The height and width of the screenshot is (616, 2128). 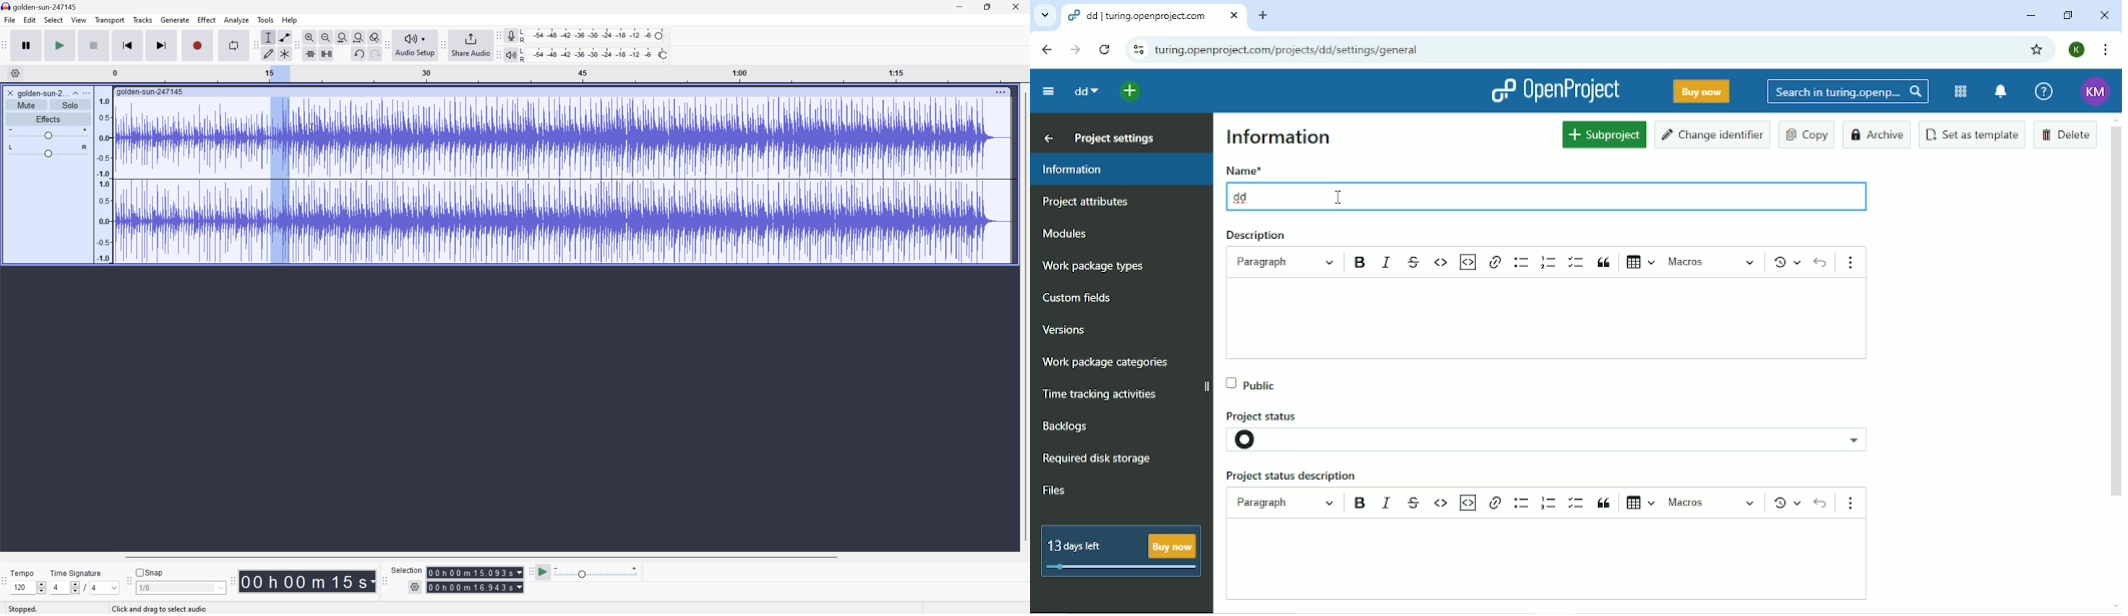 What do you see at coordinates (326, 53) in the screenshot?
I see `Silence audio selection` at bounding box center [326, 53].